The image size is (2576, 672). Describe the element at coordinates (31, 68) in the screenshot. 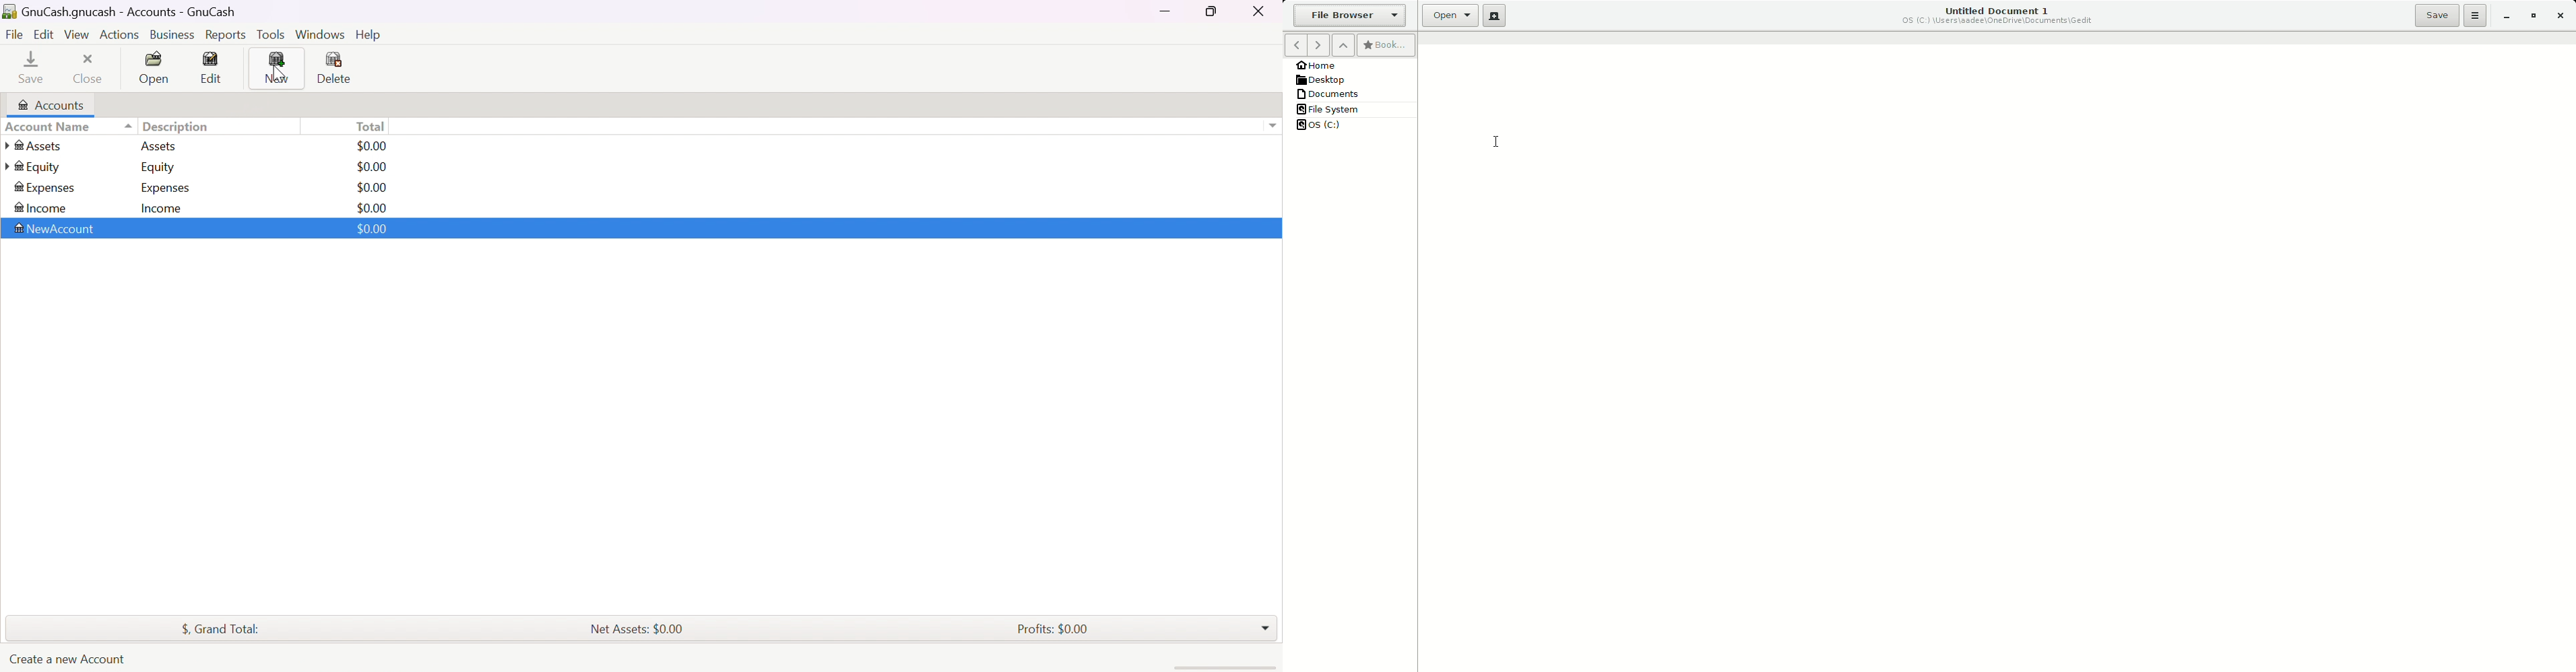

I see `Save` at that location.